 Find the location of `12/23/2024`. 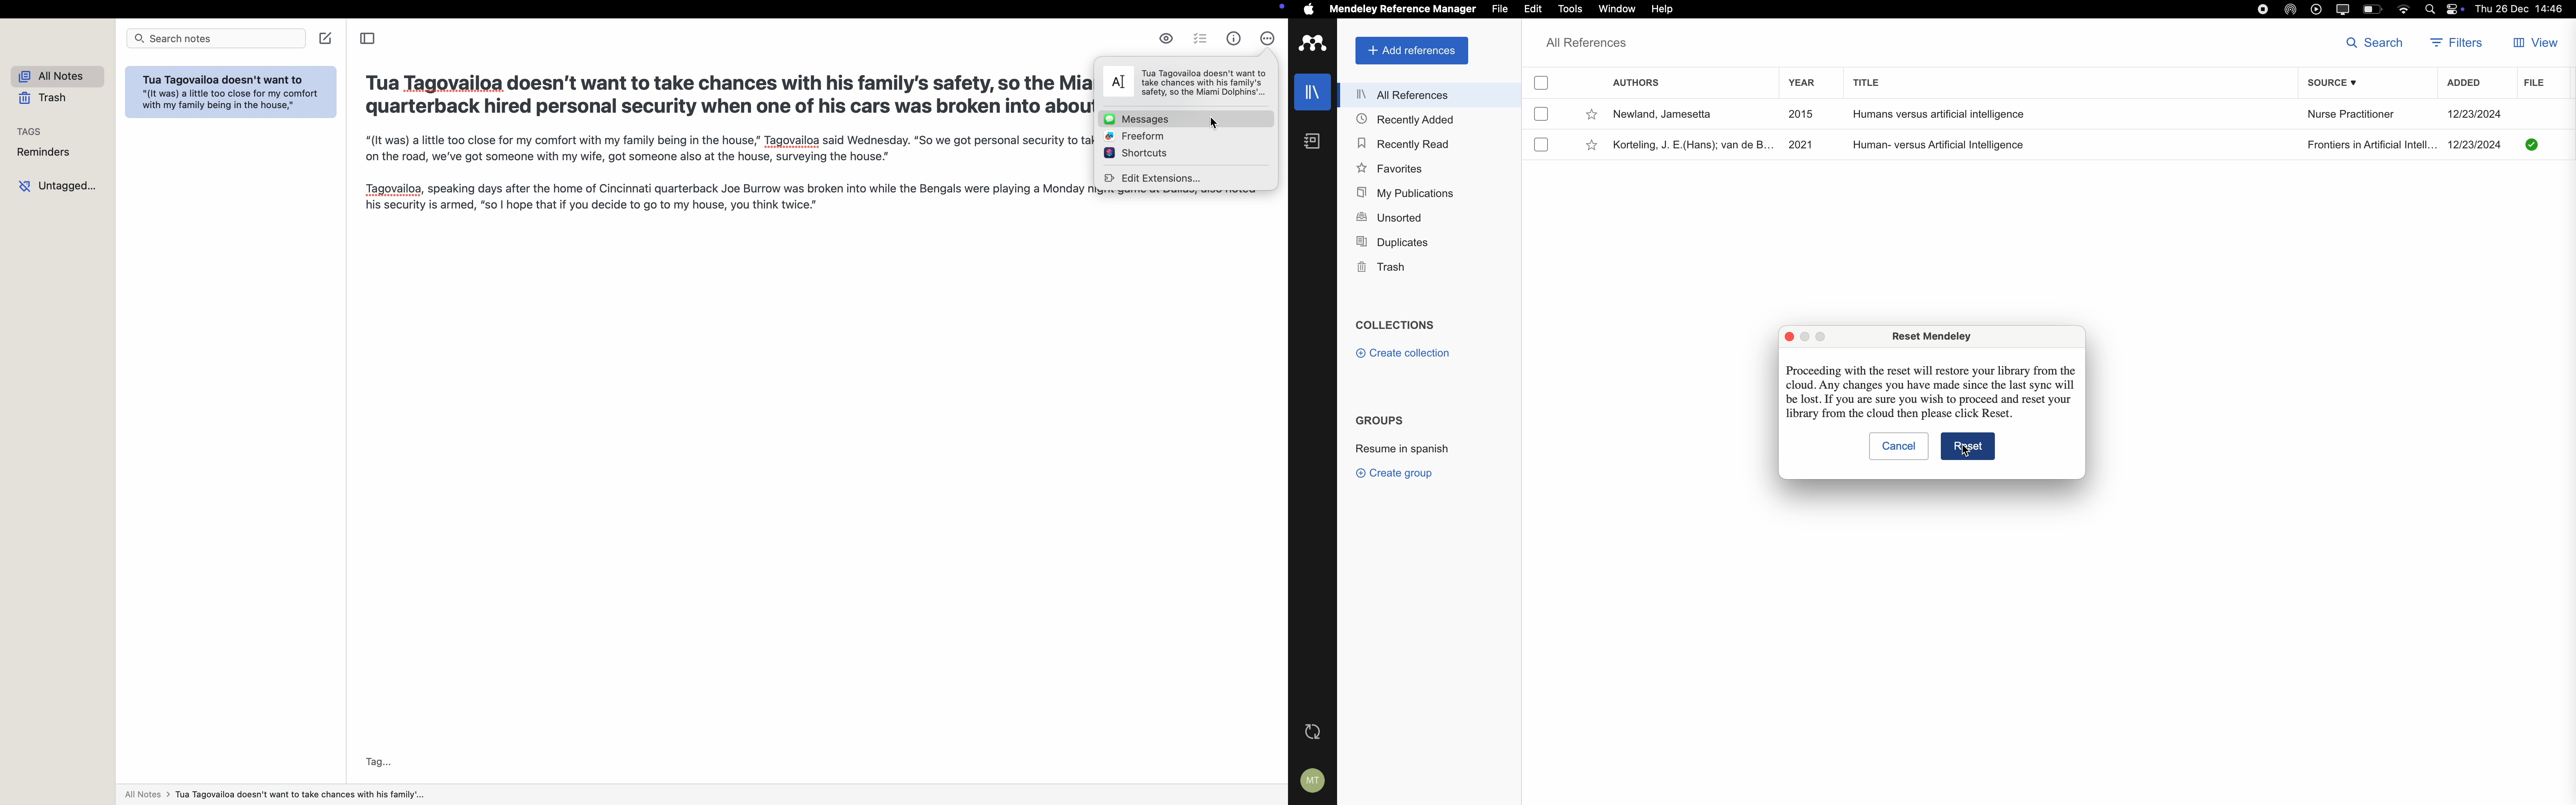

12/23/2024 is located at coordinates (2467, 113).